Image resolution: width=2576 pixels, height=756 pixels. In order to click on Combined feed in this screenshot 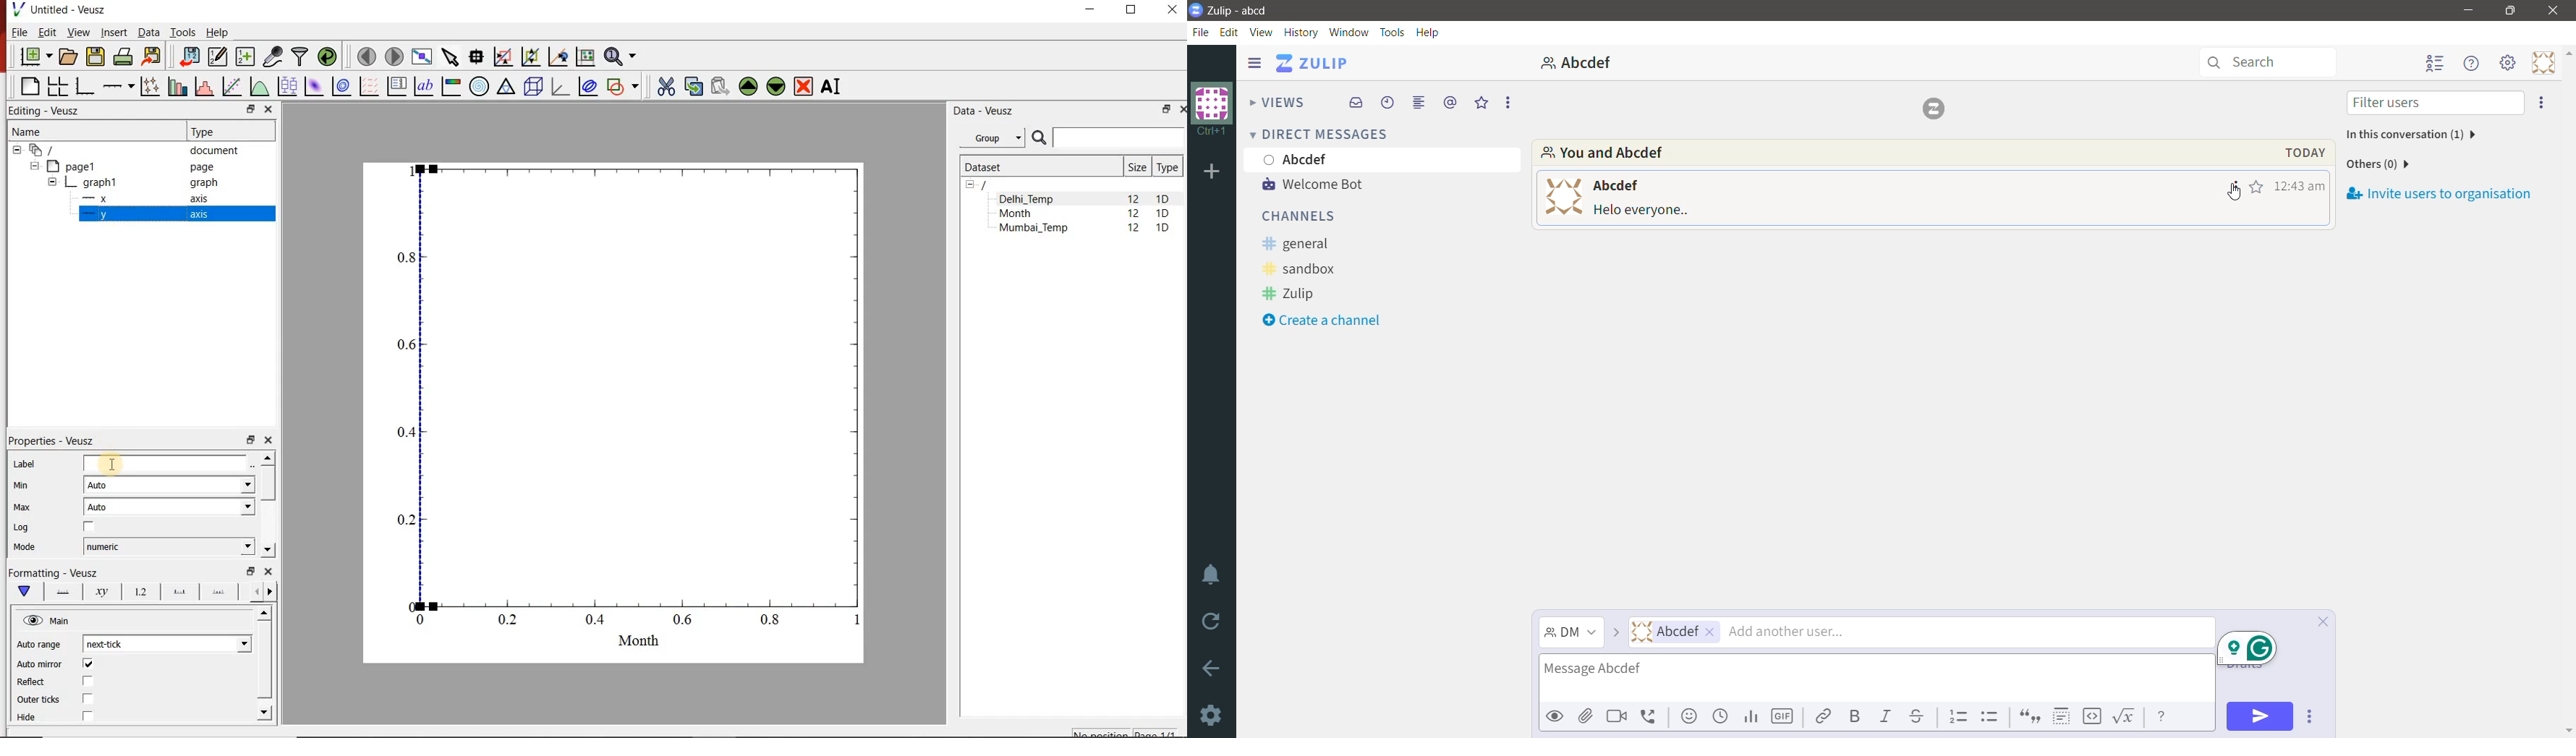, I will do `click(1419, 103)`.